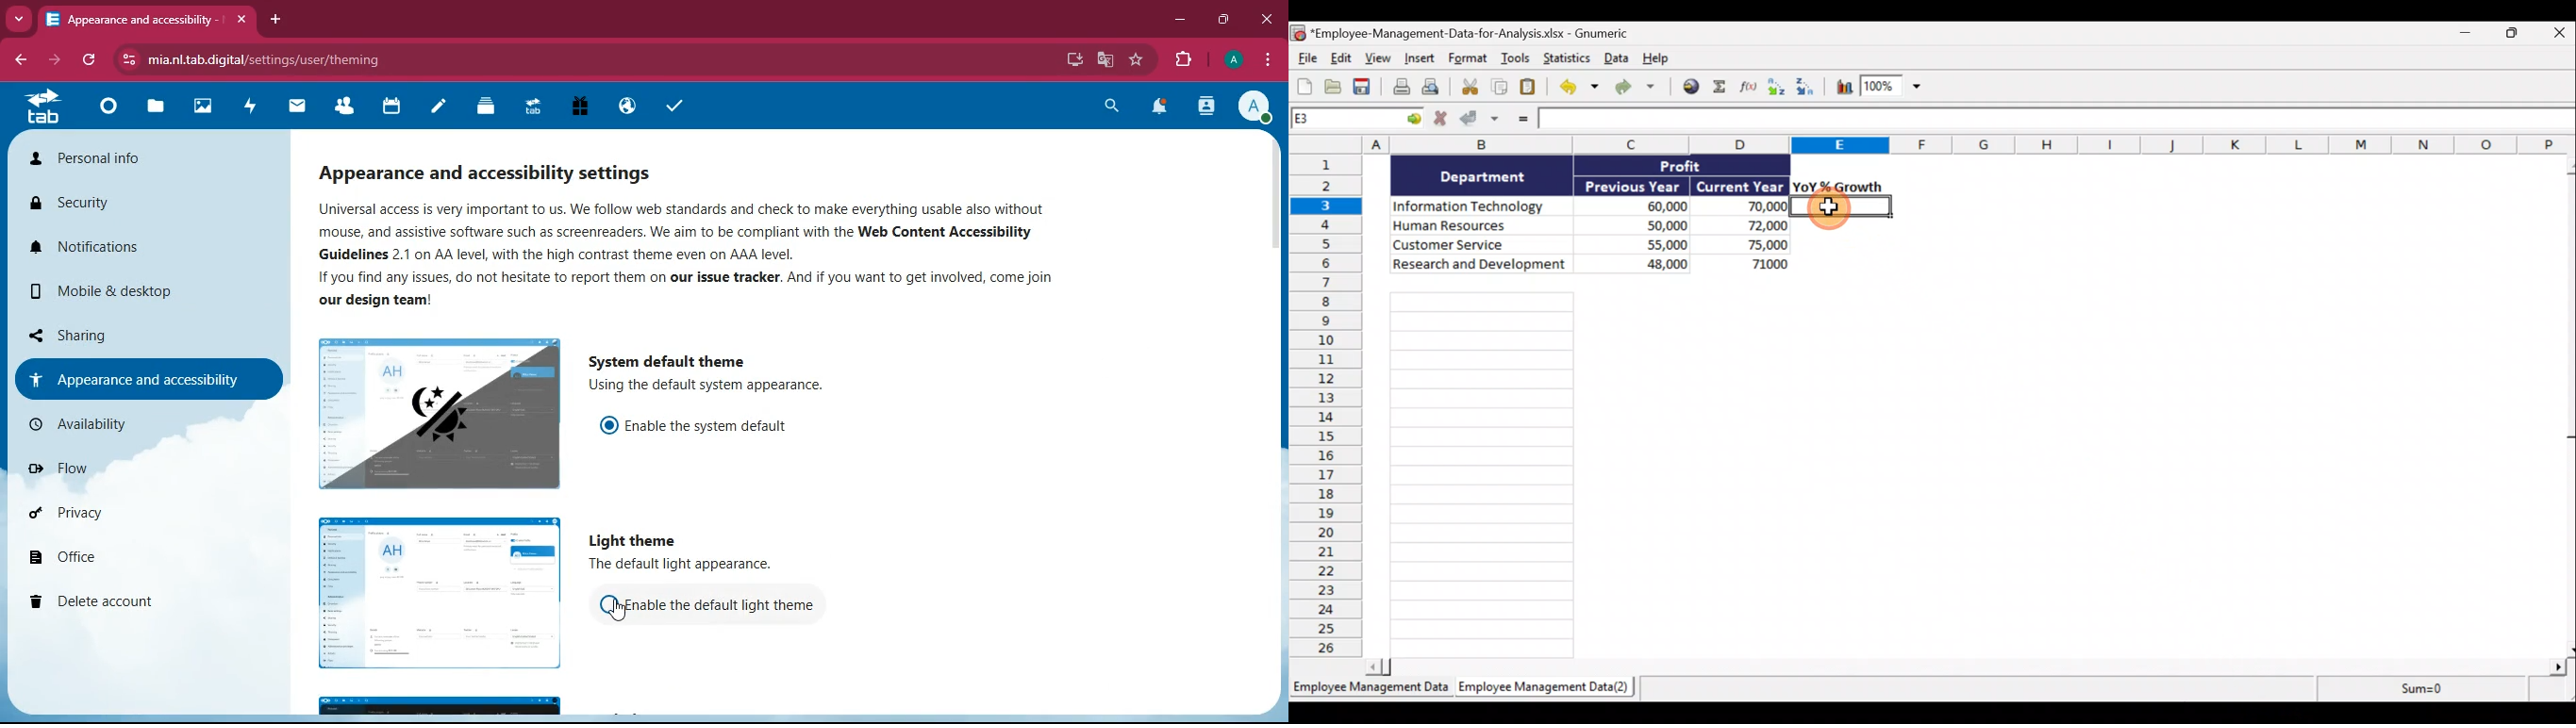  I want to click on tab, so click(139, 19).